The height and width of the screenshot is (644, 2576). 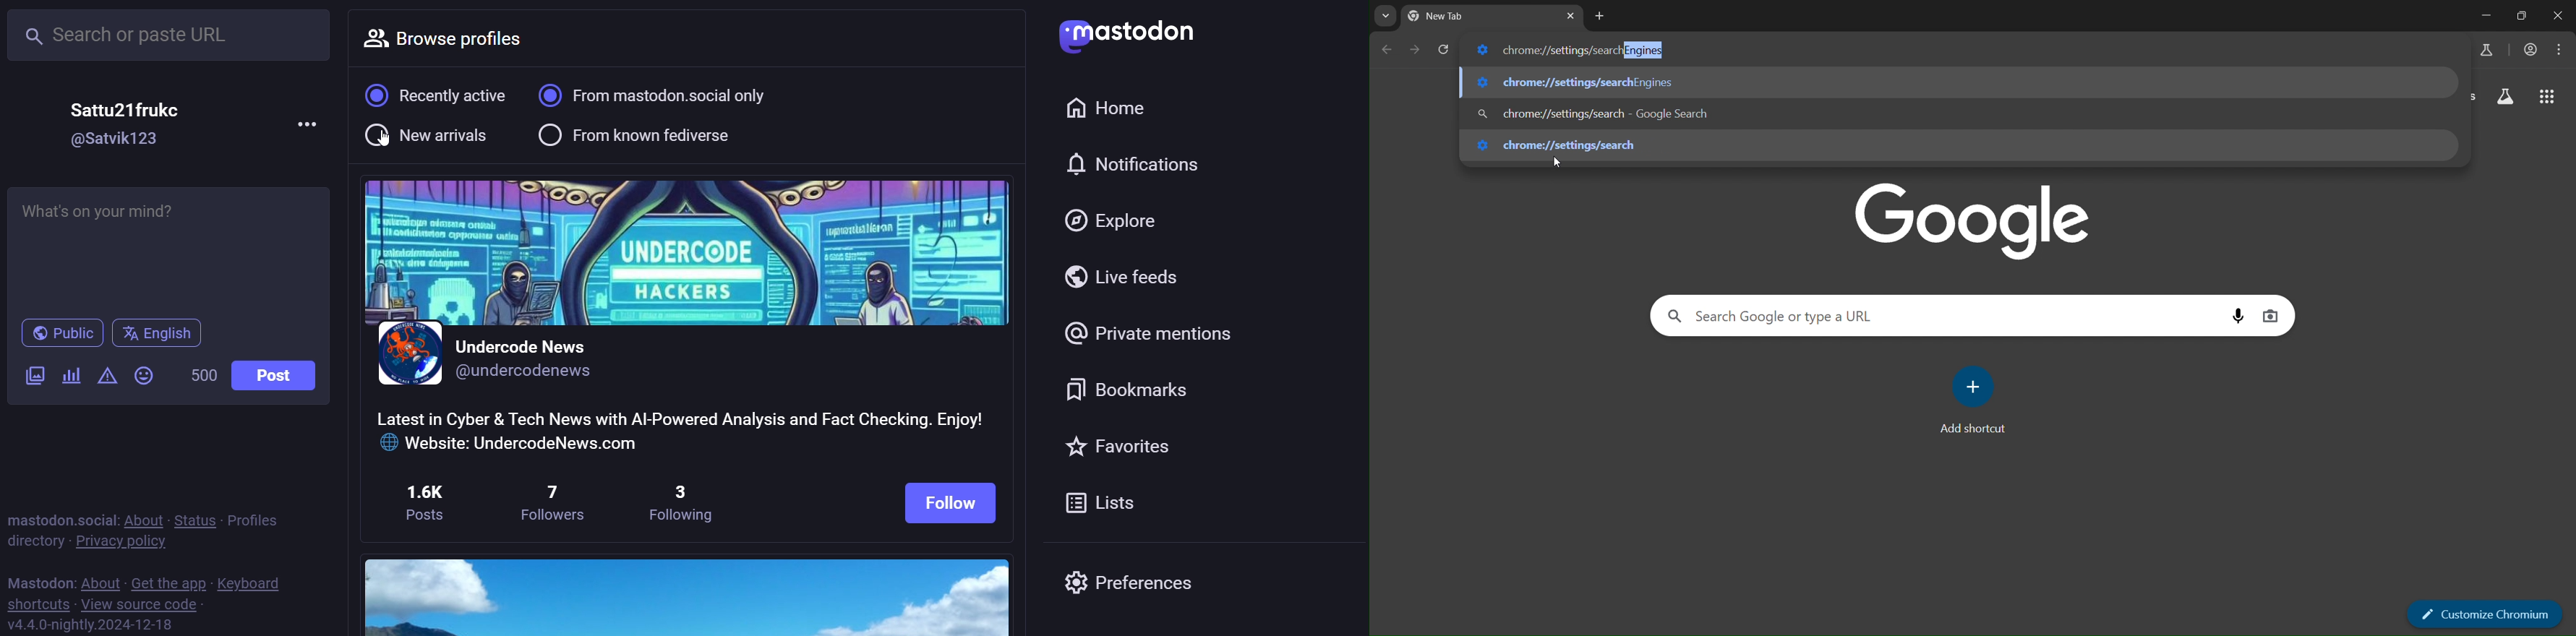 I want to click on image, so click(x=685, y=593).